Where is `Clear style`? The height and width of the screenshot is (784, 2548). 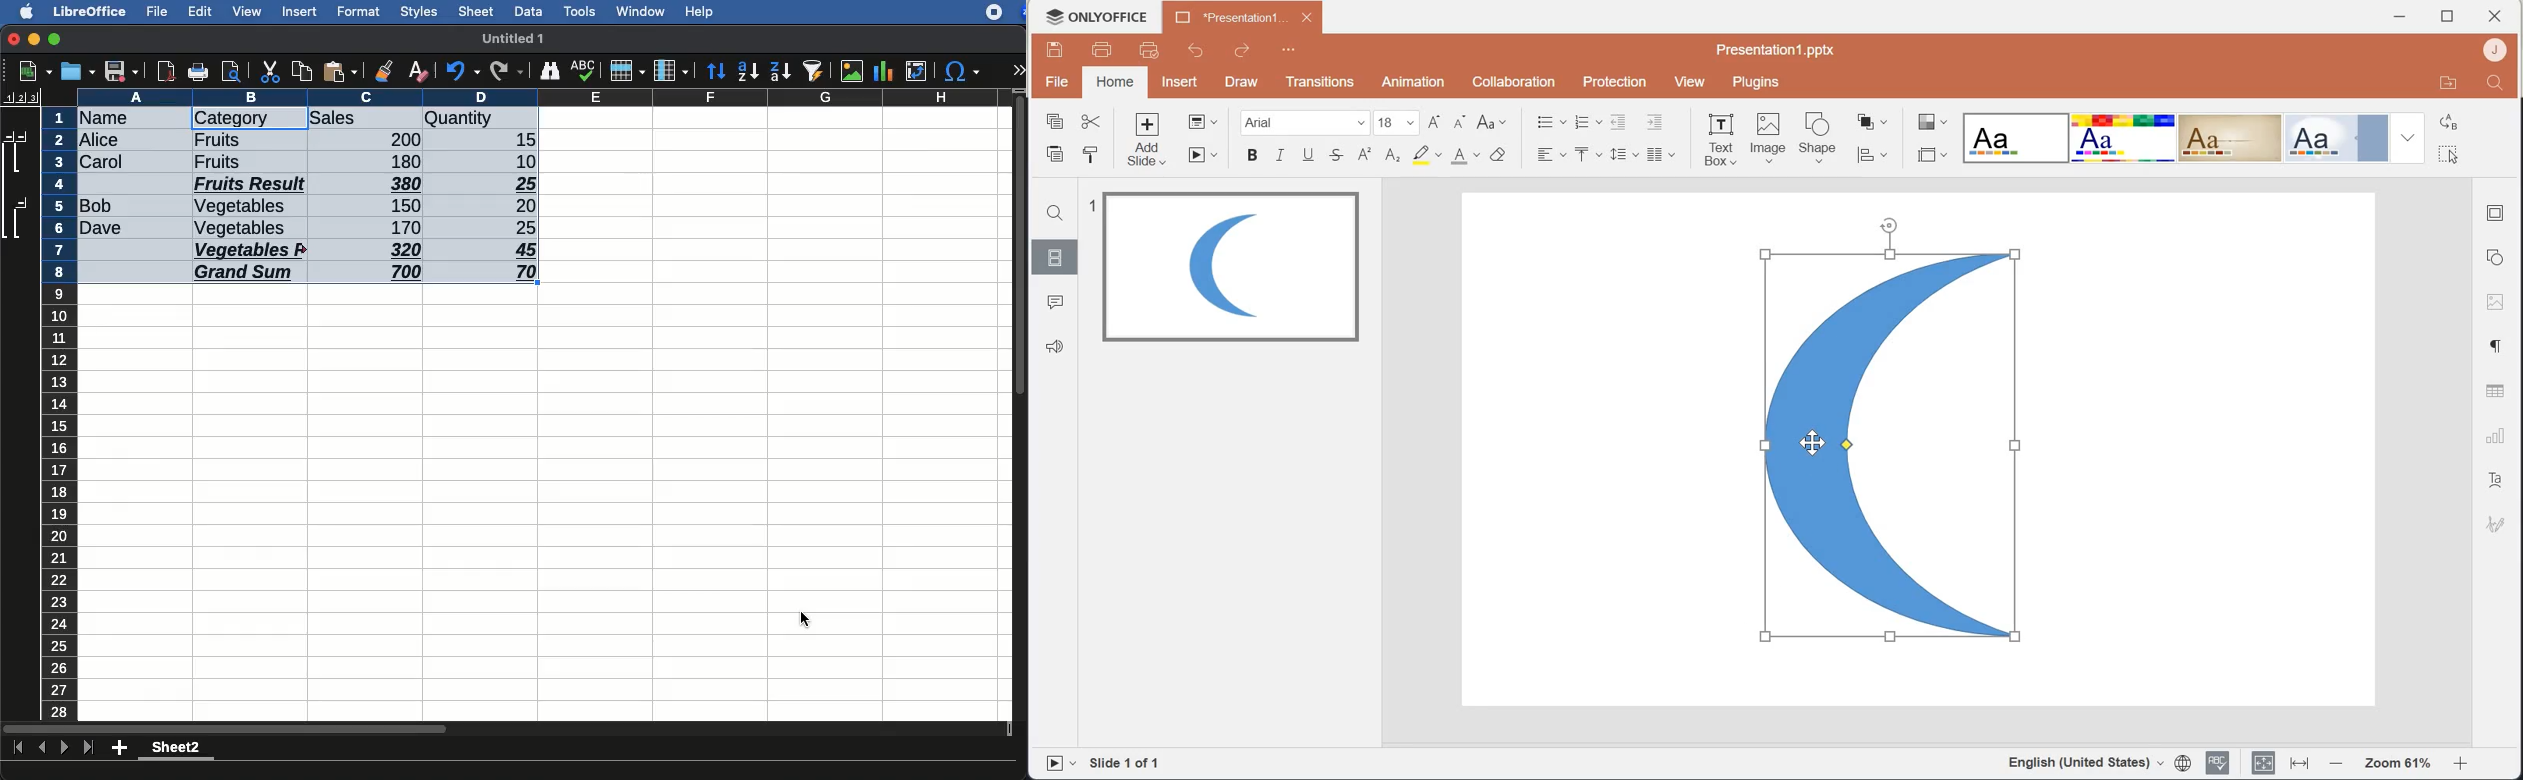 Clear style is located at coordinates (1503, 154).